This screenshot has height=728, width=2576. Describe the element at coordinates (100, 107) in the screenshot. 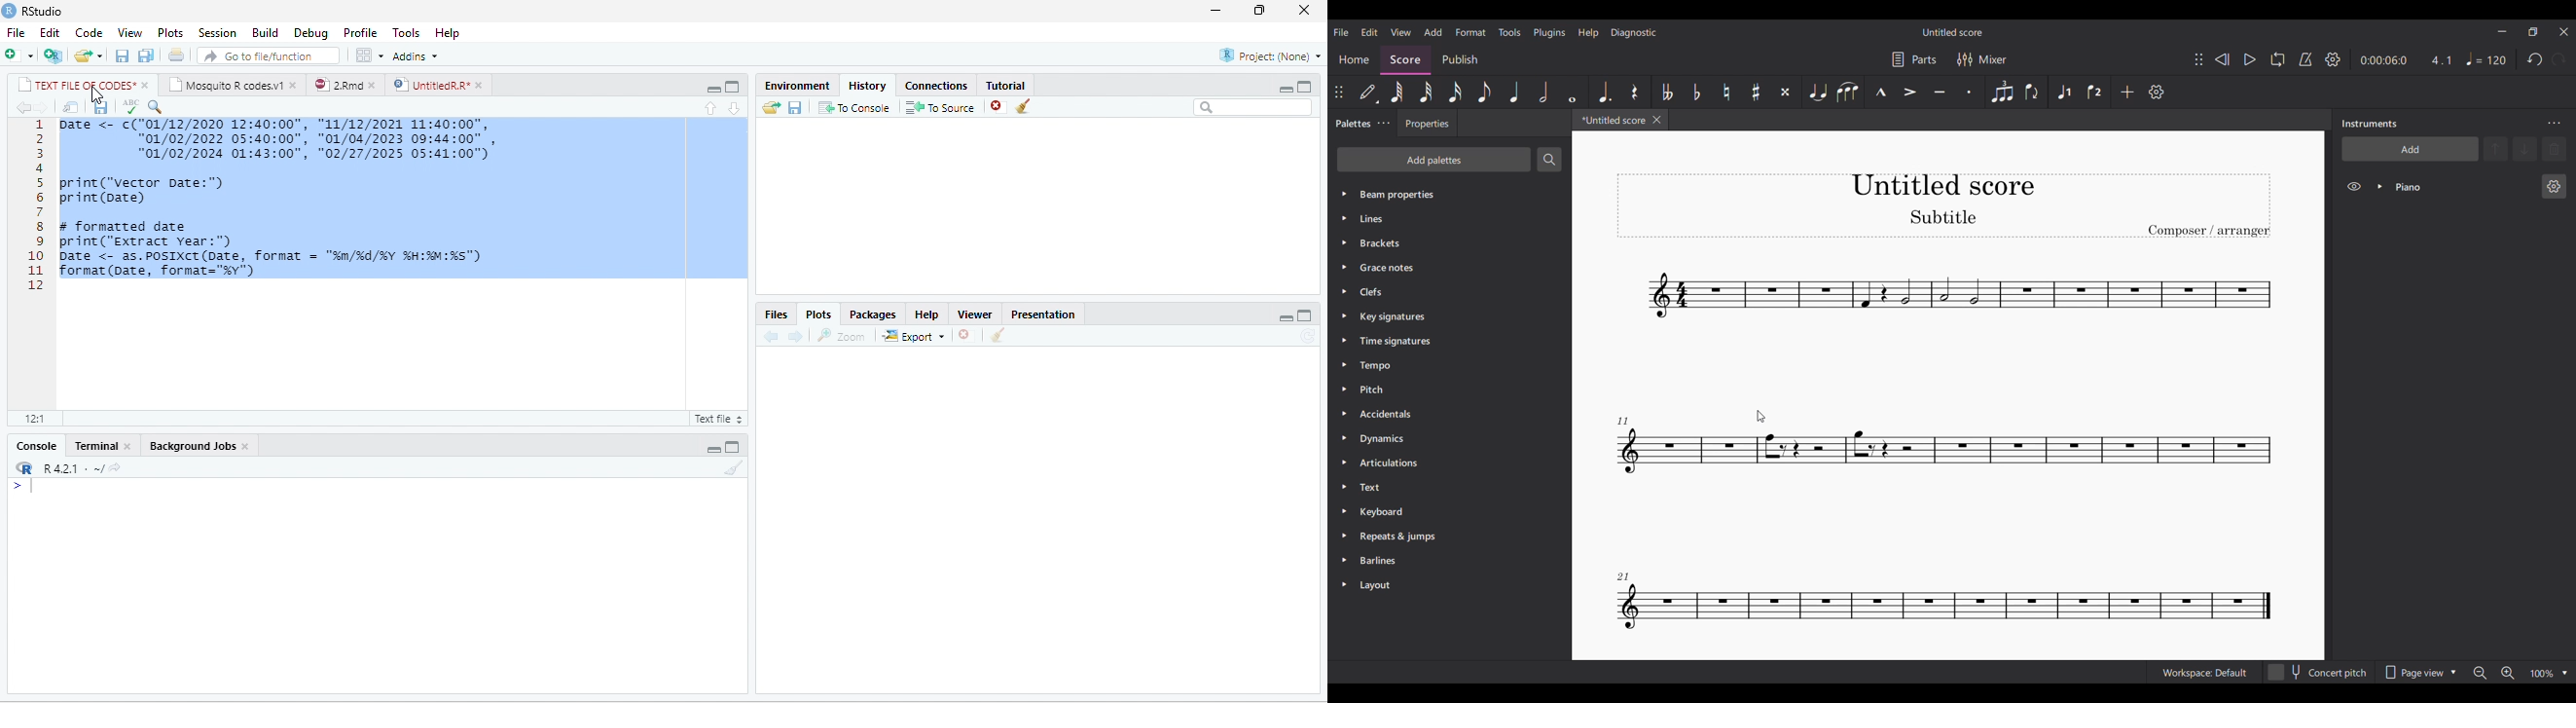

I see `save` at that location.